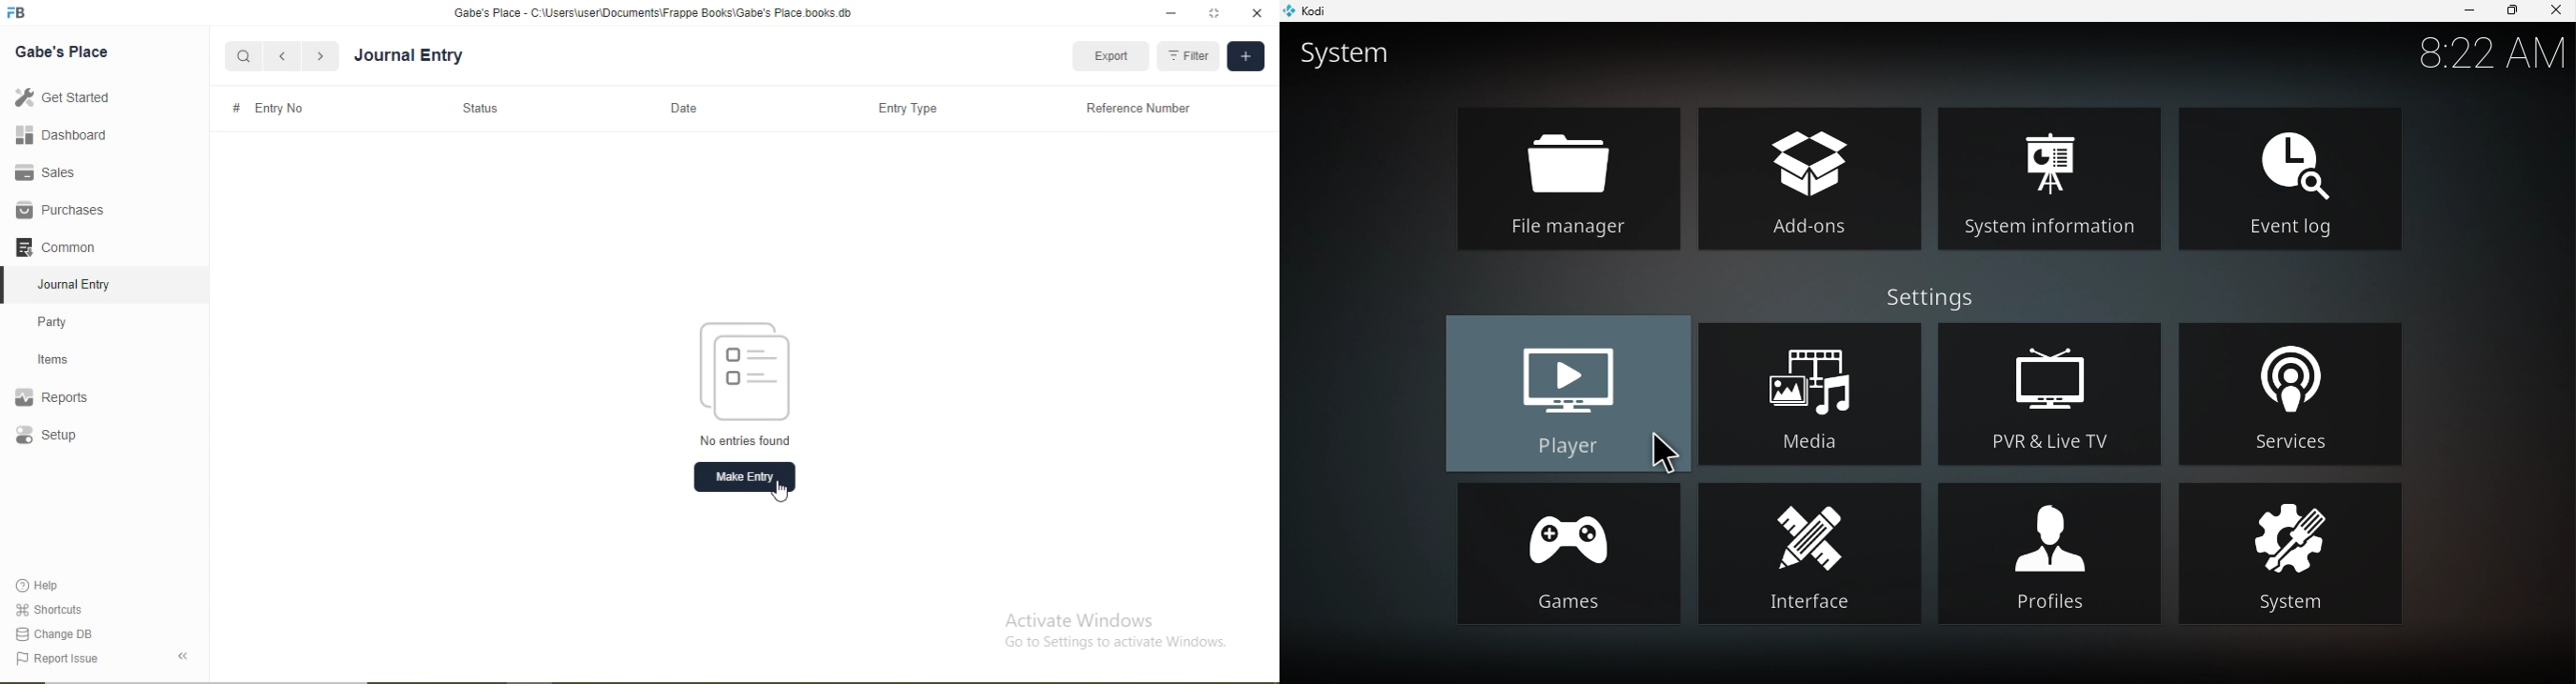 The image size is (2576, 700). I want to click on Setup, so click(75, 437).